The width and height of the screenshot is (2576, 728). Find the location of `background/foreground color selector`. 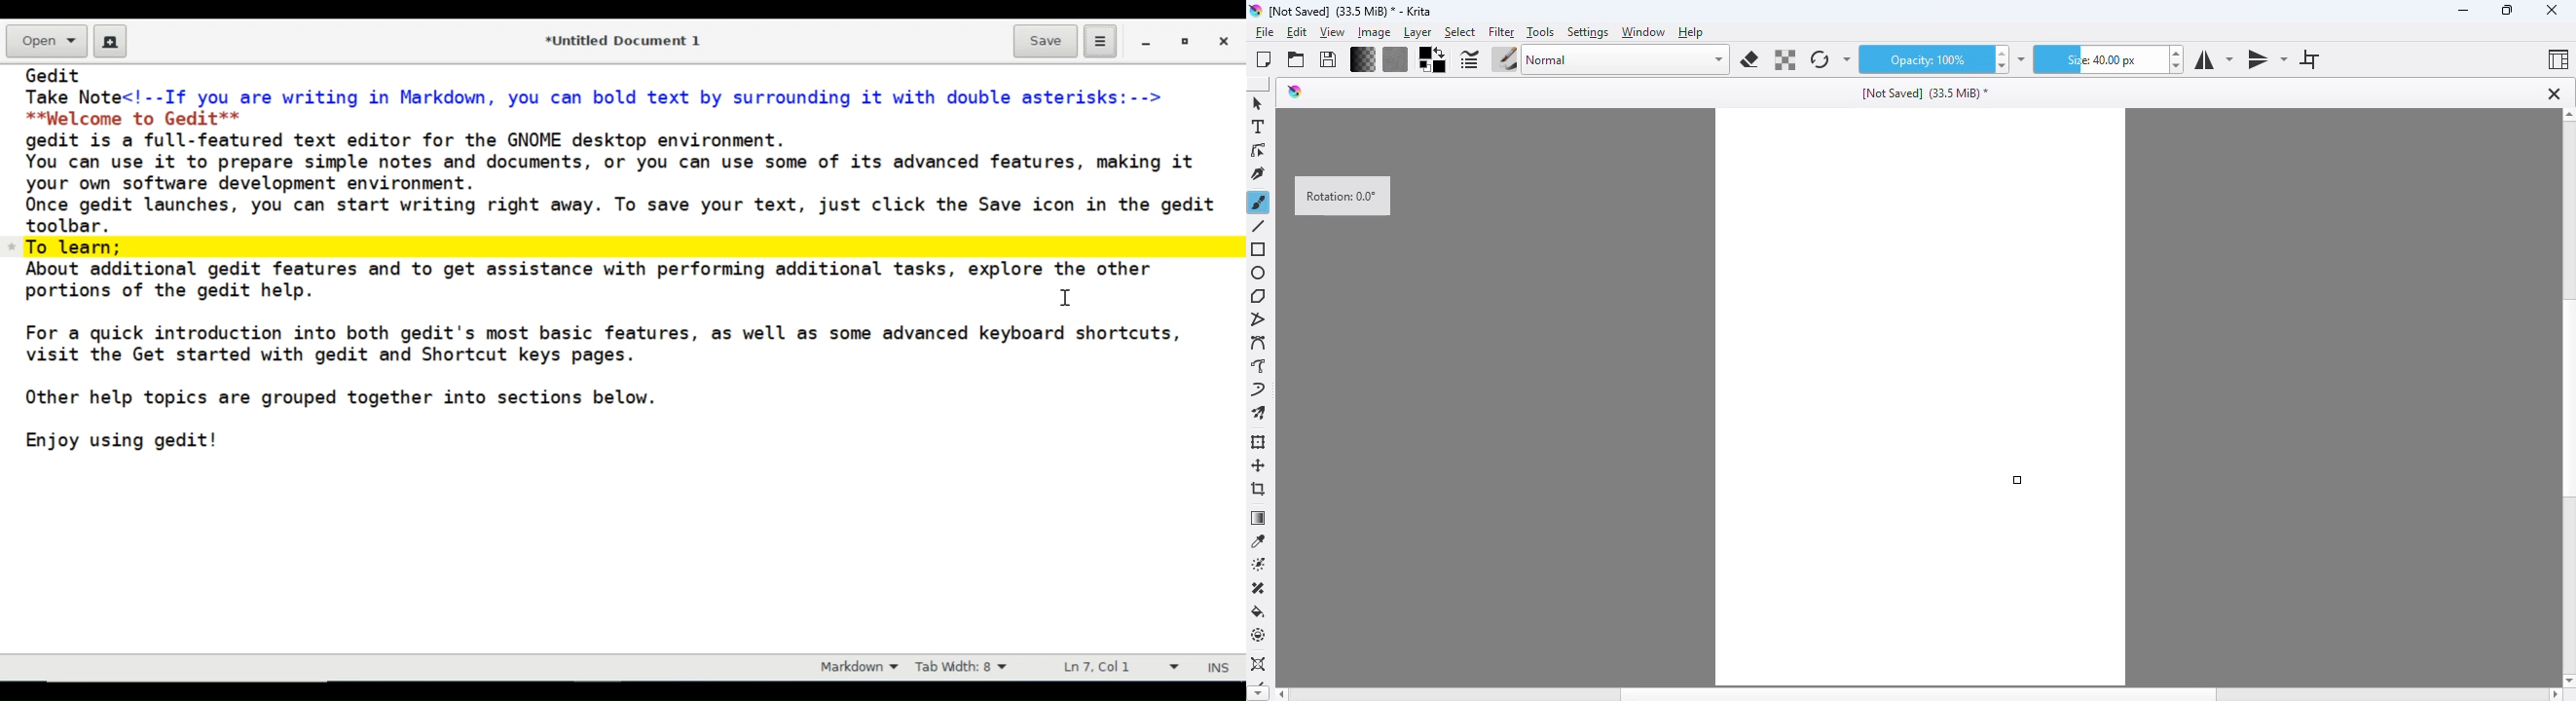

background/foreground color selector is located at coordinates (1434, 59).